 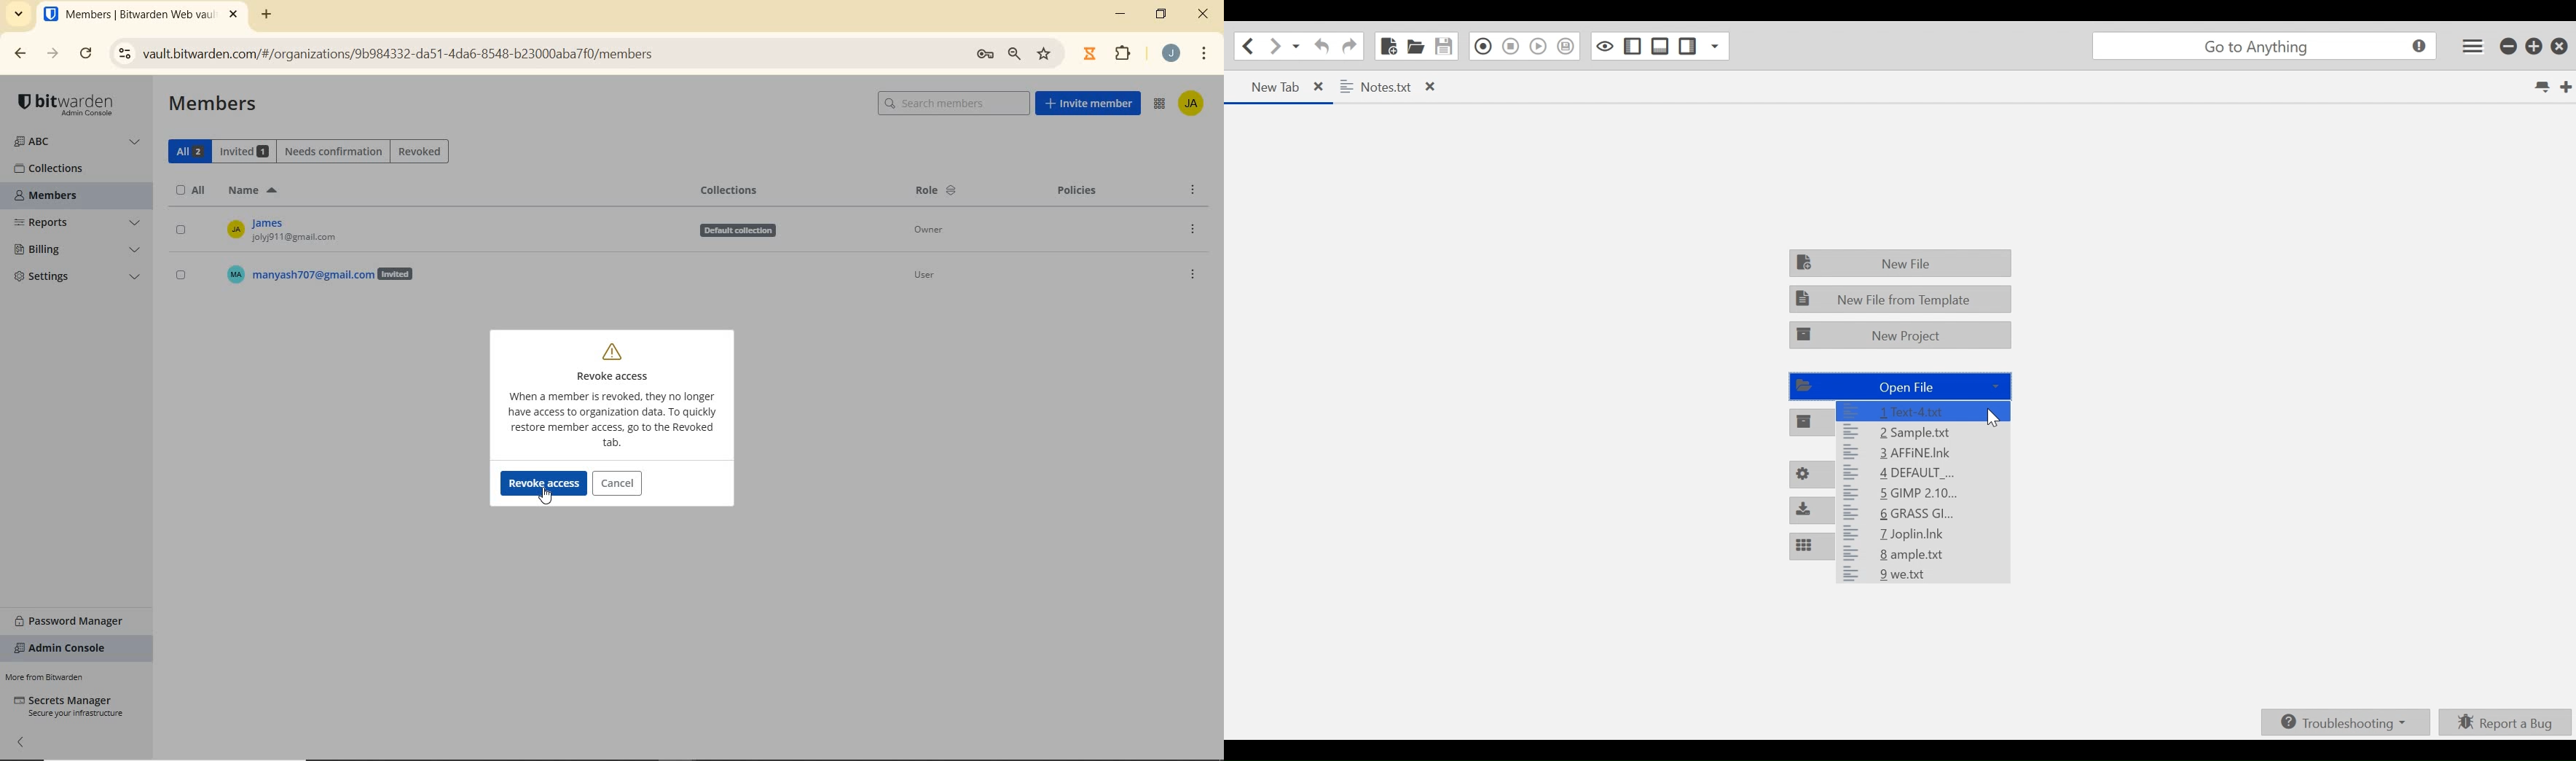 I want to click on List all tabs, so click(x=2541, y=87).